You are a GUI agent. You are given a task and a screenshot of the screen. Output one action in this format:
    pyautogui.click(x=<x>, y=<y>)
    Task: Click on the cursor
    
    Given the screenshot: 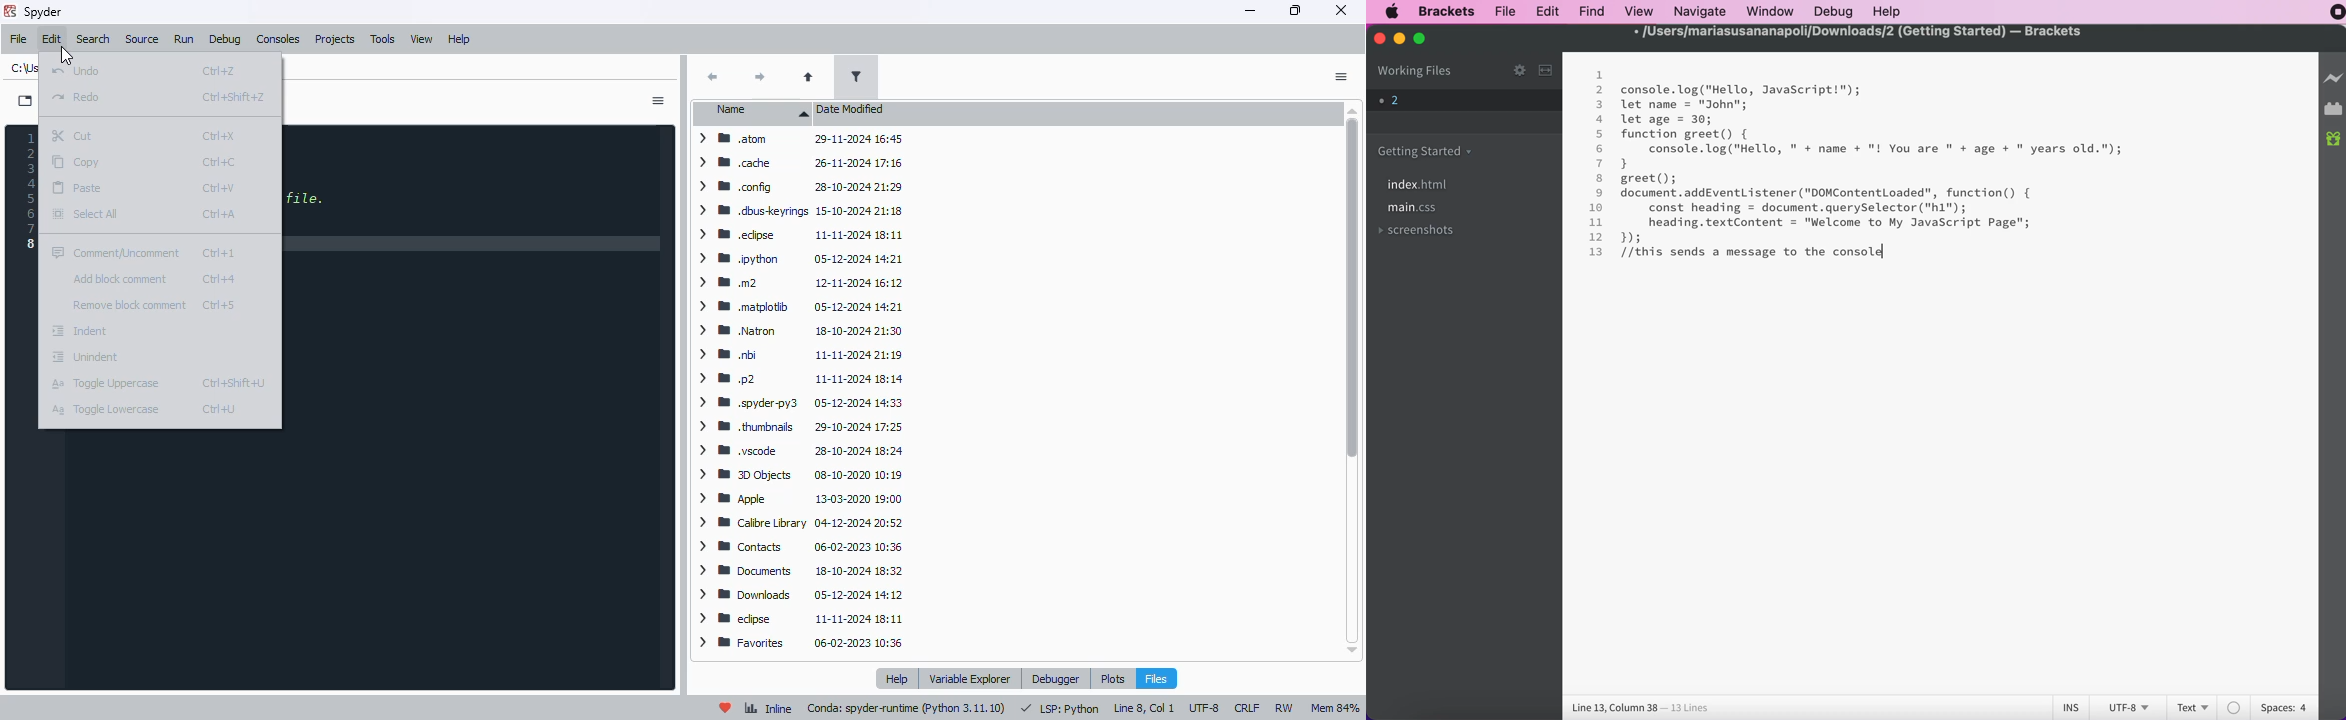 What is the action you would take?
    pyautogui.click(x=67, y=56)
    